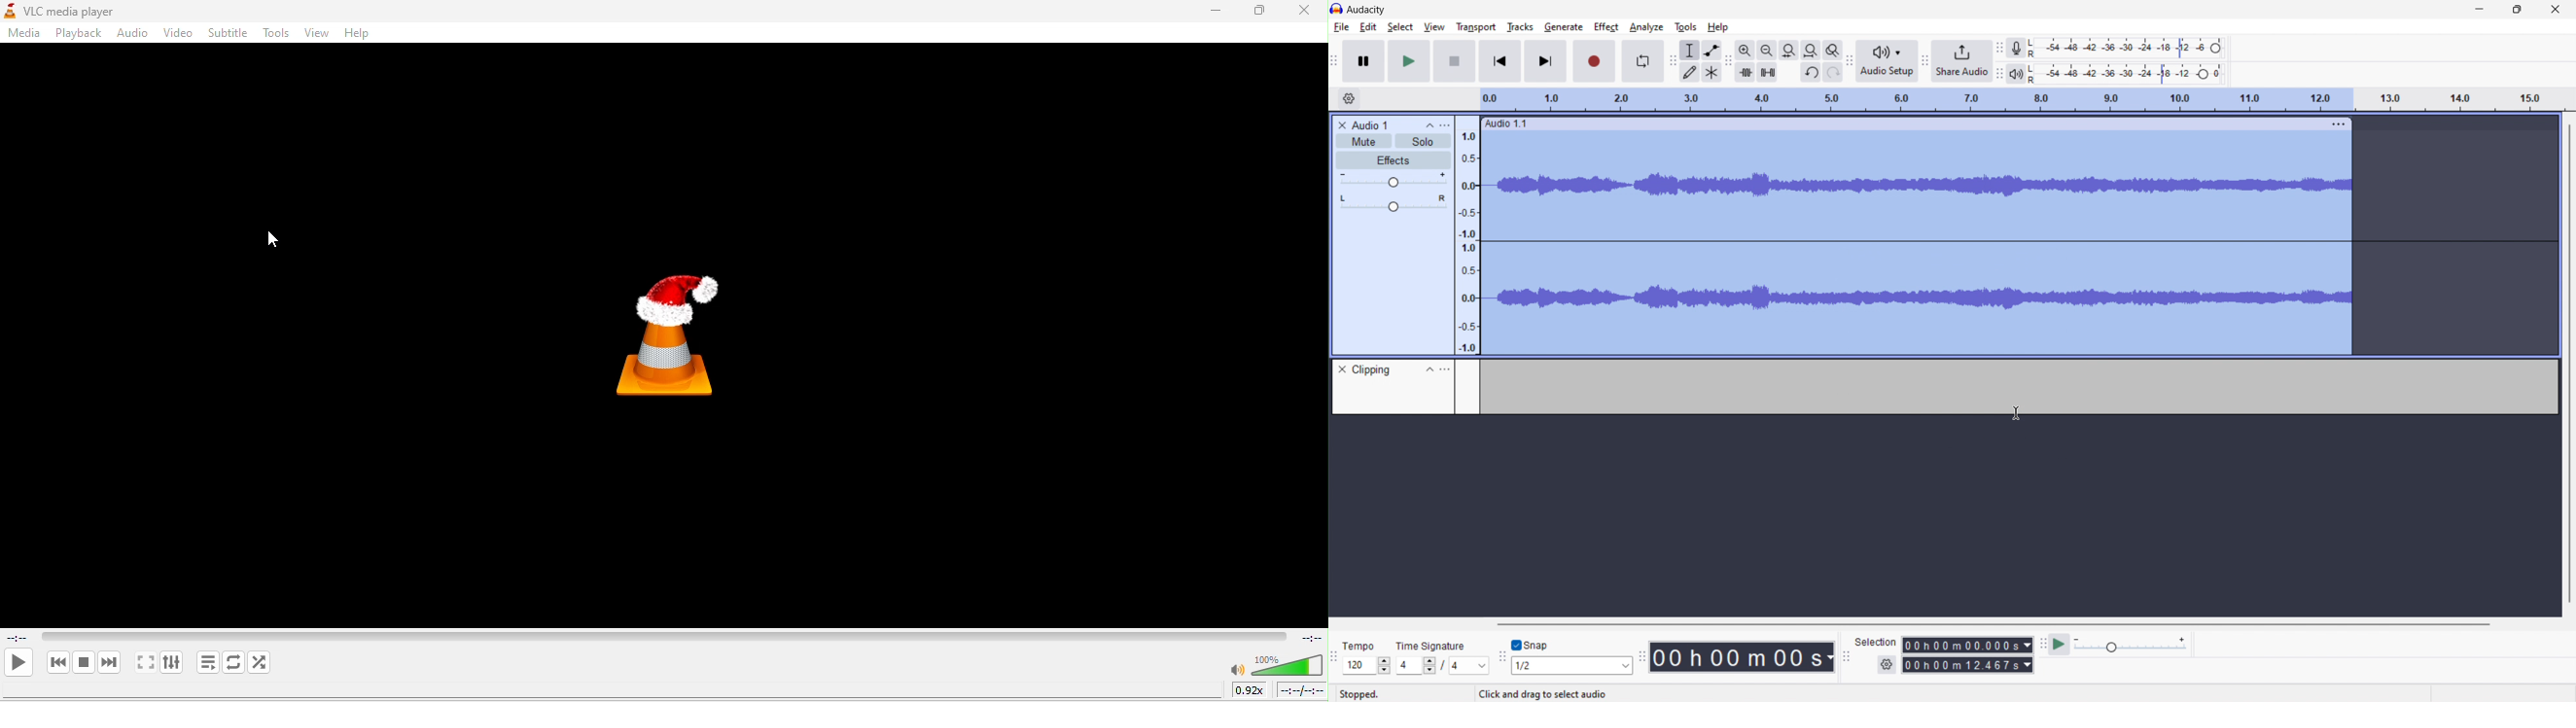 The image size is (2576, 728). What do you see at coordinates (1995, 624) in the screenshot?
I see `horizontal toolbar` at bounding box center [1995, 624].